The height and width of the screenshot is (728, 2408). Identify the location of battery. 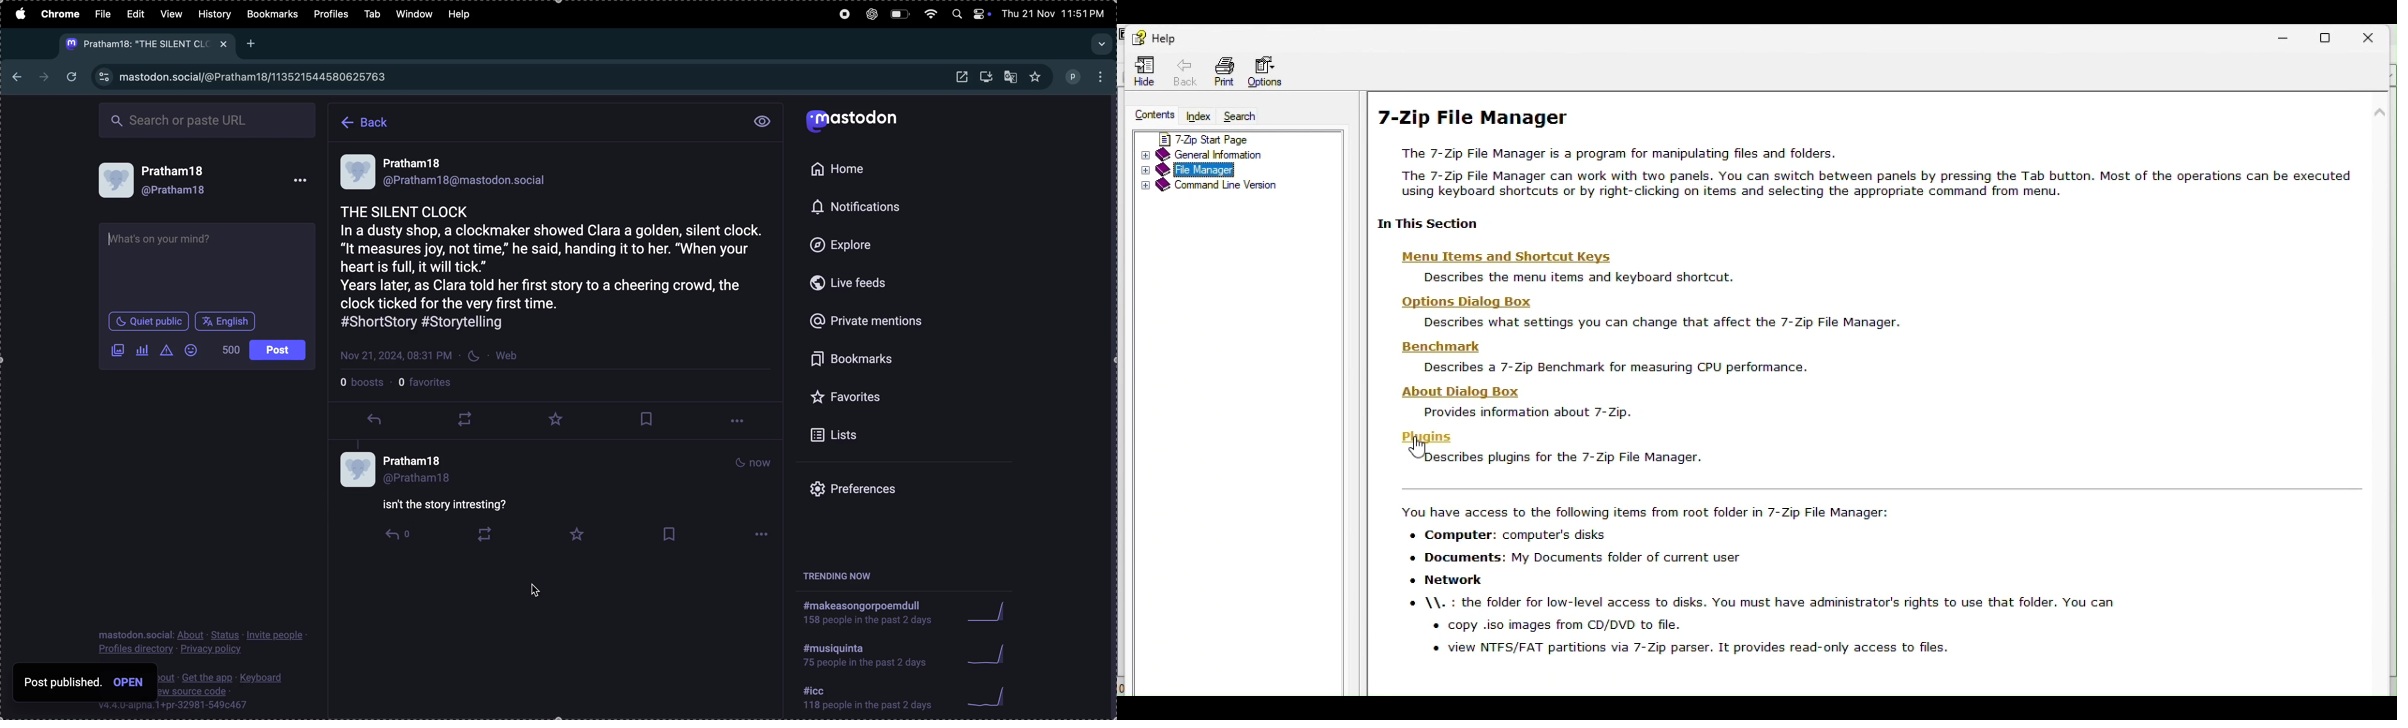
(899, 15).